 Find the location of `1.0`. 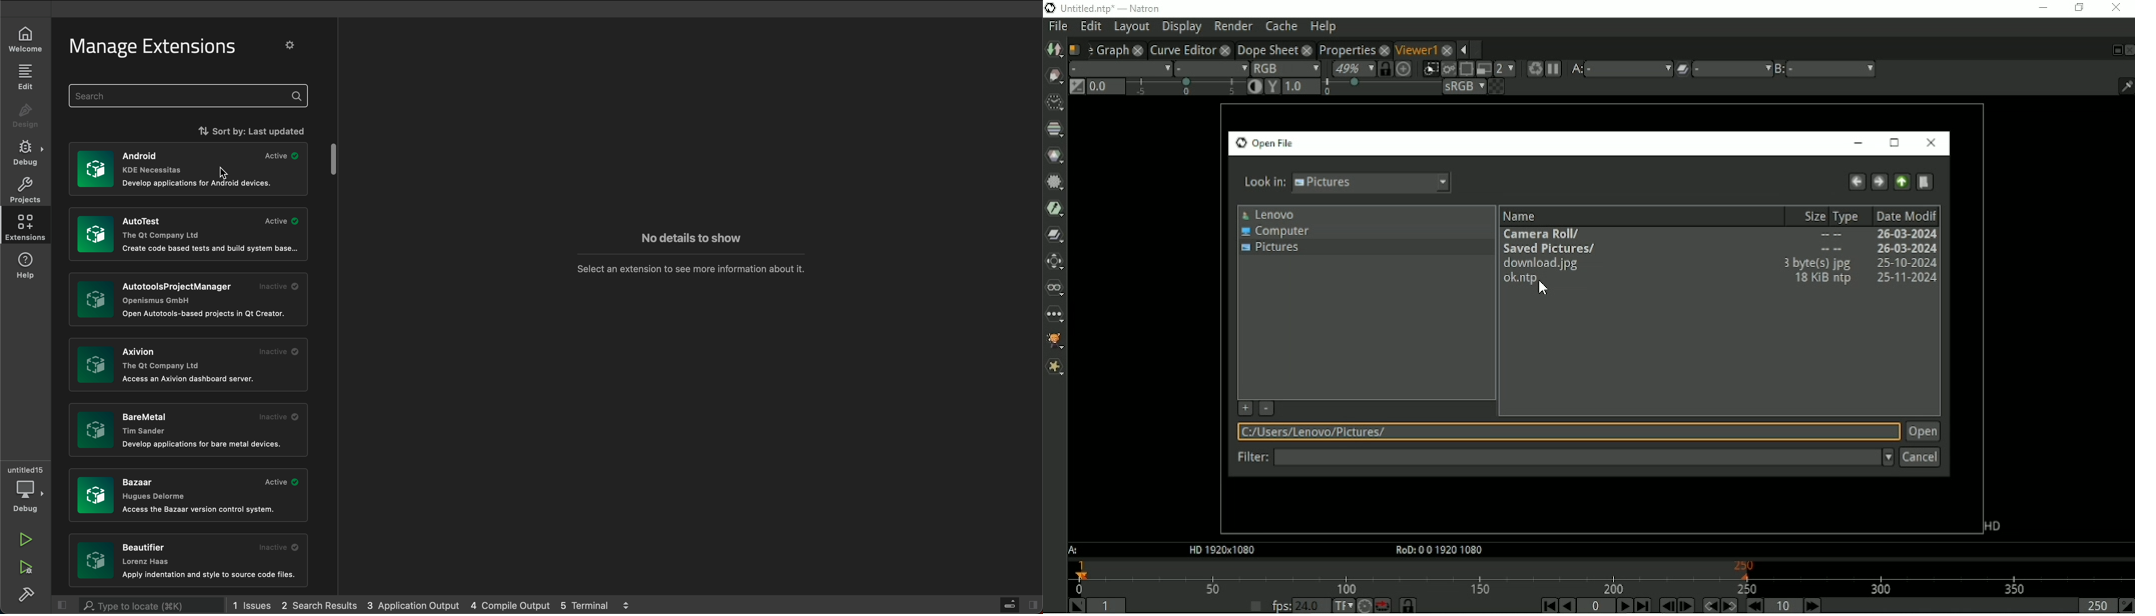

1.0 is located at coordinates (1301, 87).